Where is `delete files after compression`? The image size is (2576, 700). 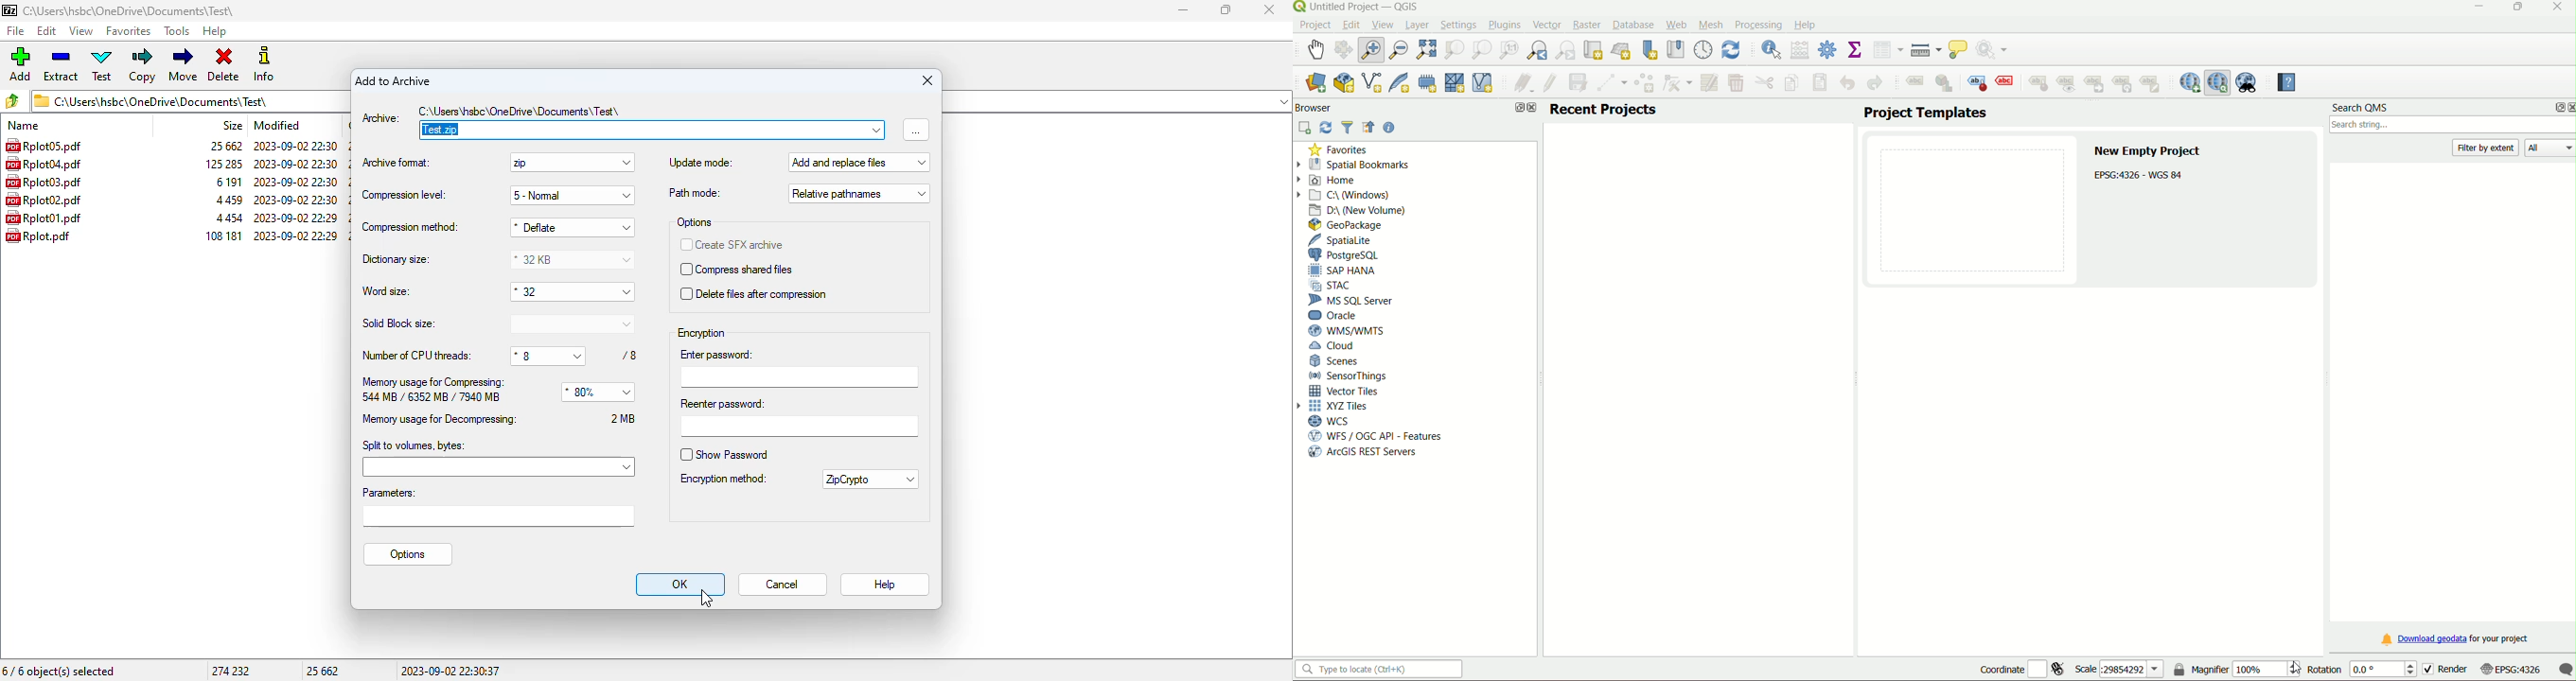
delete files after compression is located at coordinates (753, 294).